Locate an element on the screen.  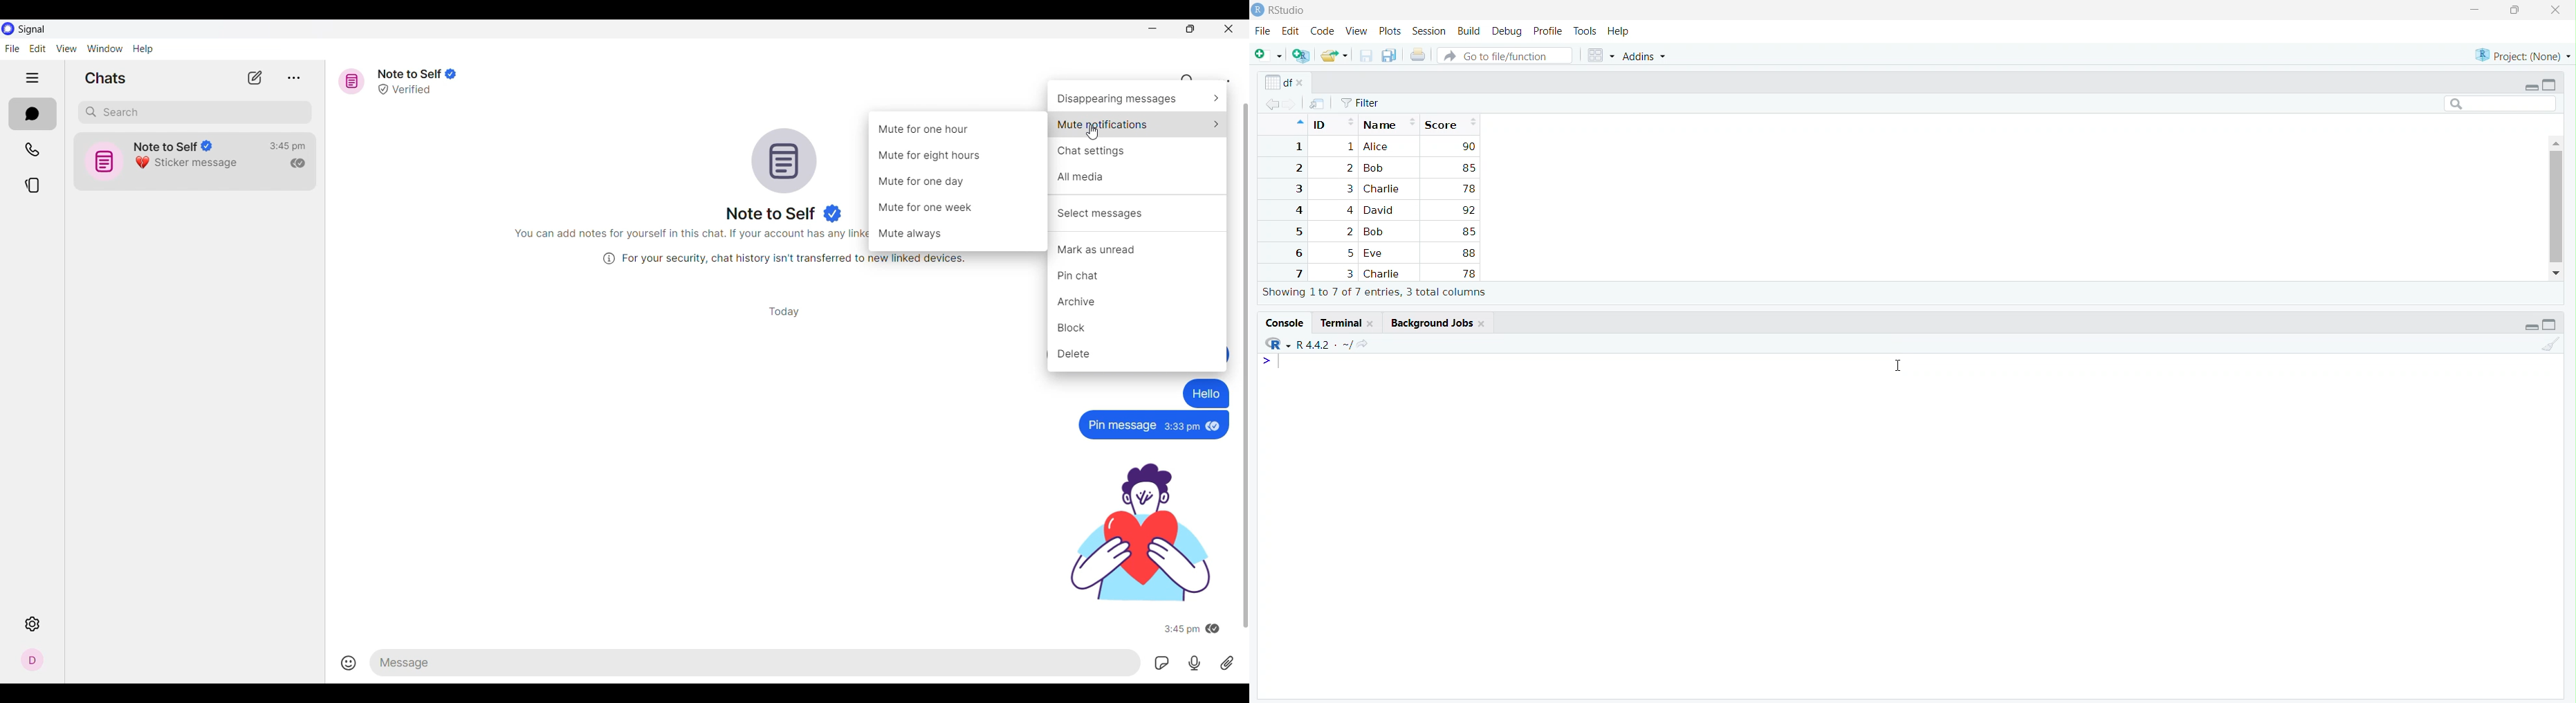
Bob is located at coordinates (1374, 169).